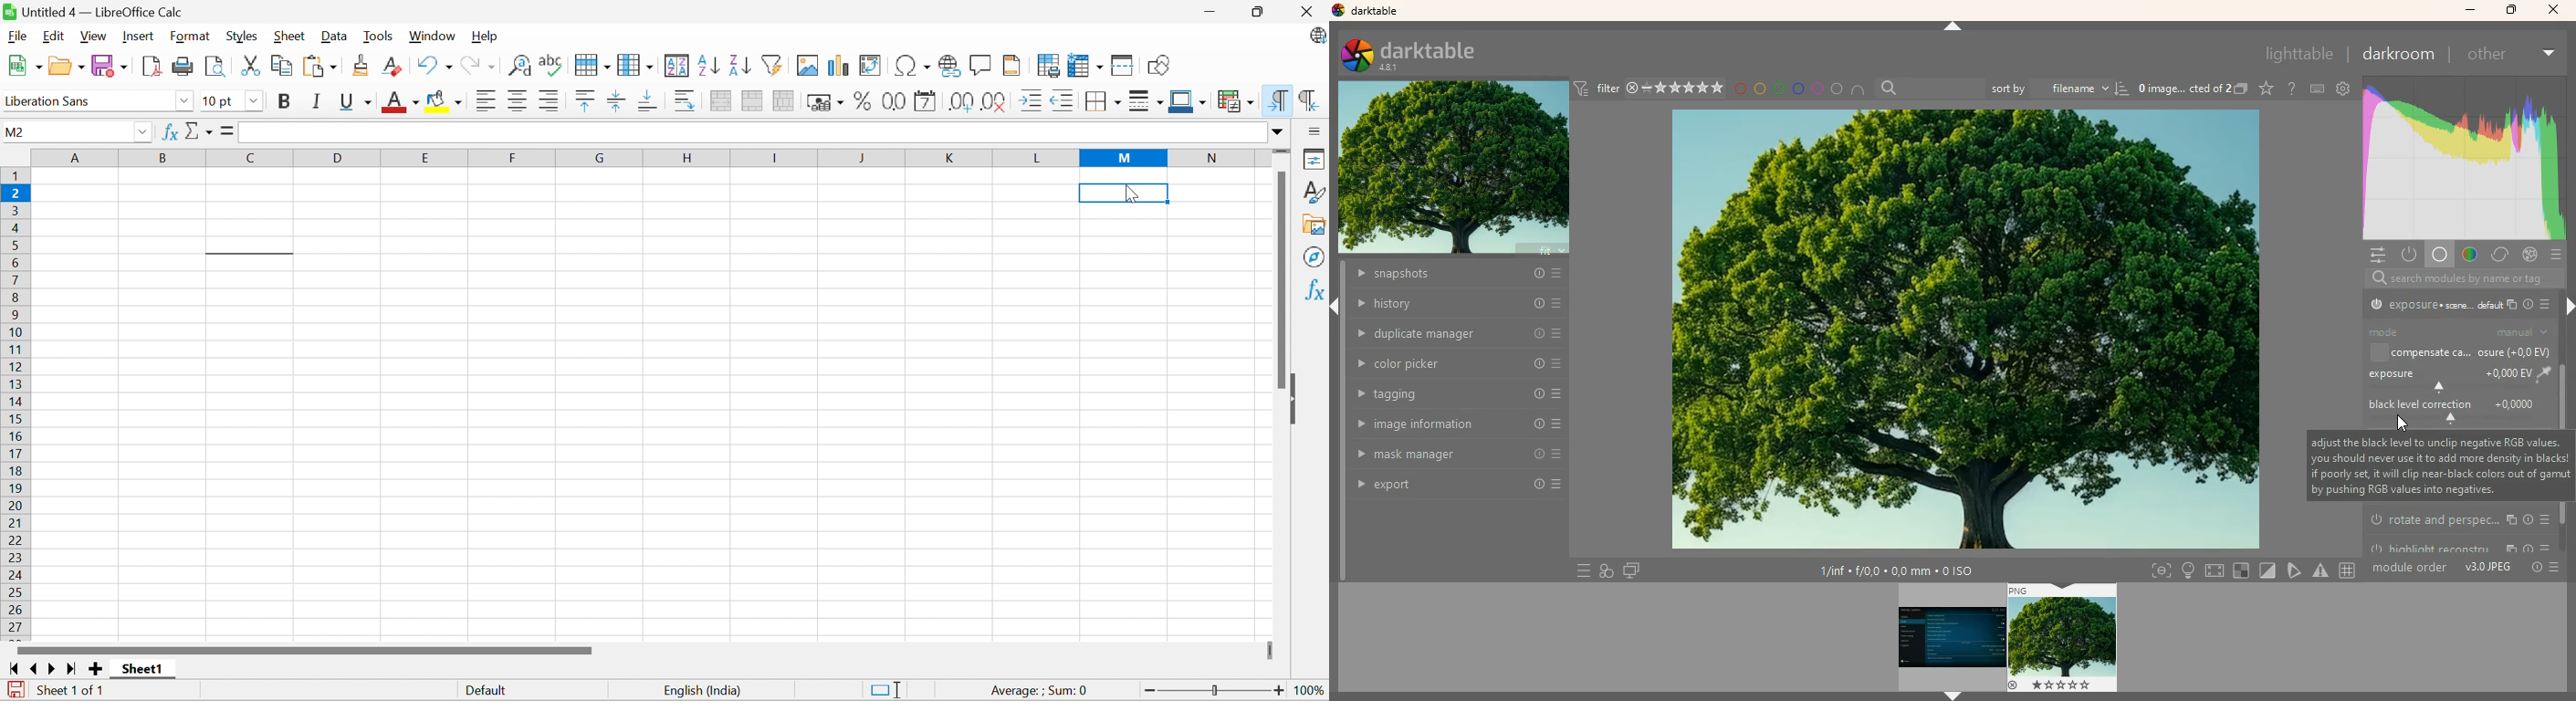 The image size is (2576, 728). Describe the element at coordinates (142, 133) in the screenshot. I see `Drop down` at that location.